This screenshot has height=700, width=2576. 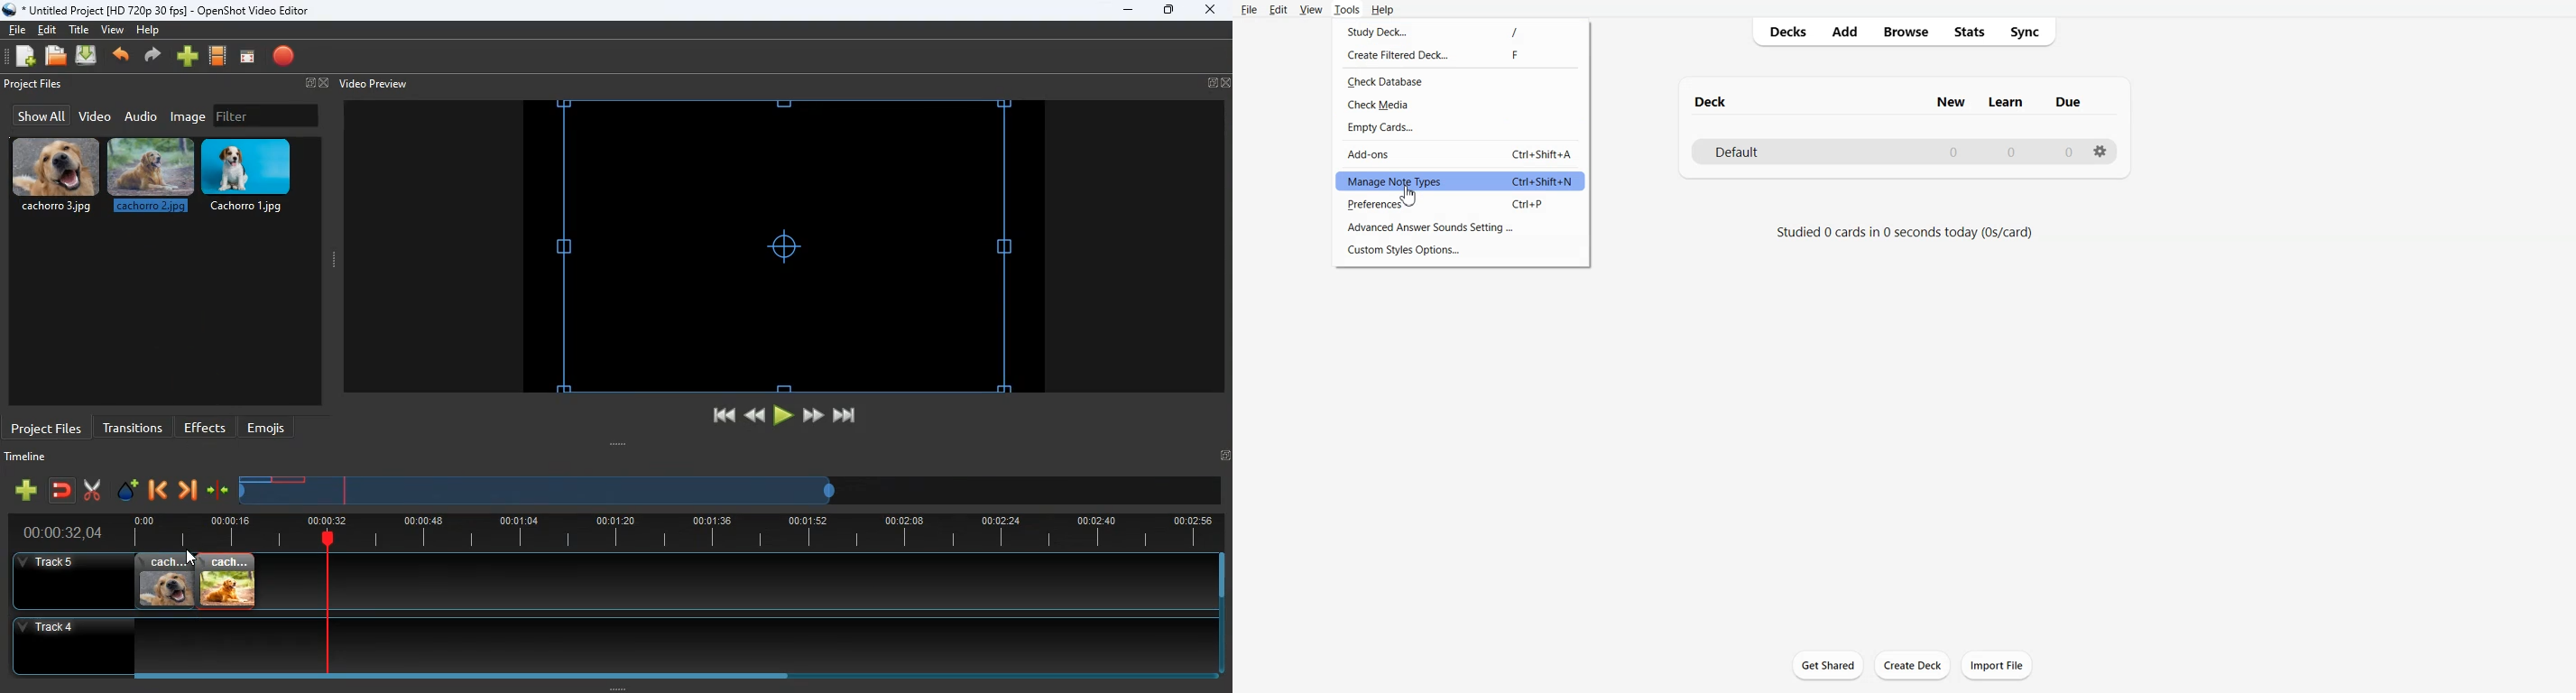 What do you see at coordinates (1382, 9) in the screenshot?
I see `Help` at bounding box center [1382, 9].